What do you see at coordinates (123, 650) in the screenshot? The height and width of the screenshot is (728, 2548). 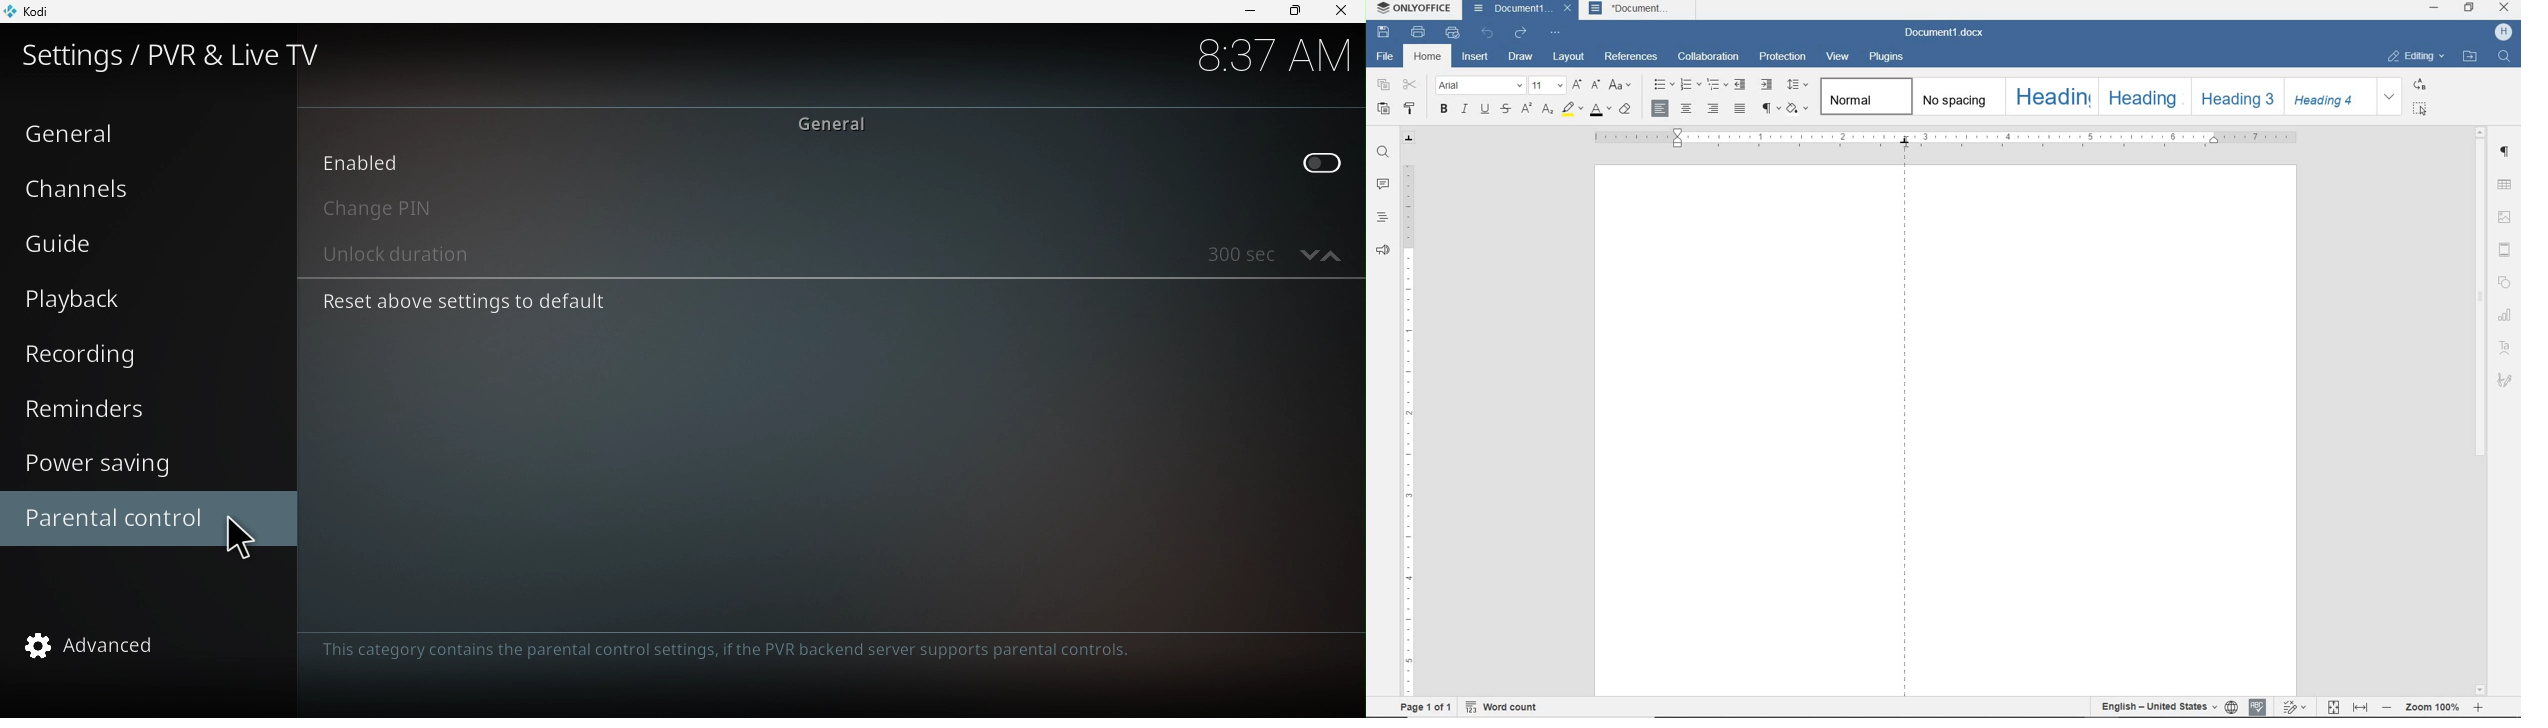 I see `Advanced` at bounding box center [123, 650].